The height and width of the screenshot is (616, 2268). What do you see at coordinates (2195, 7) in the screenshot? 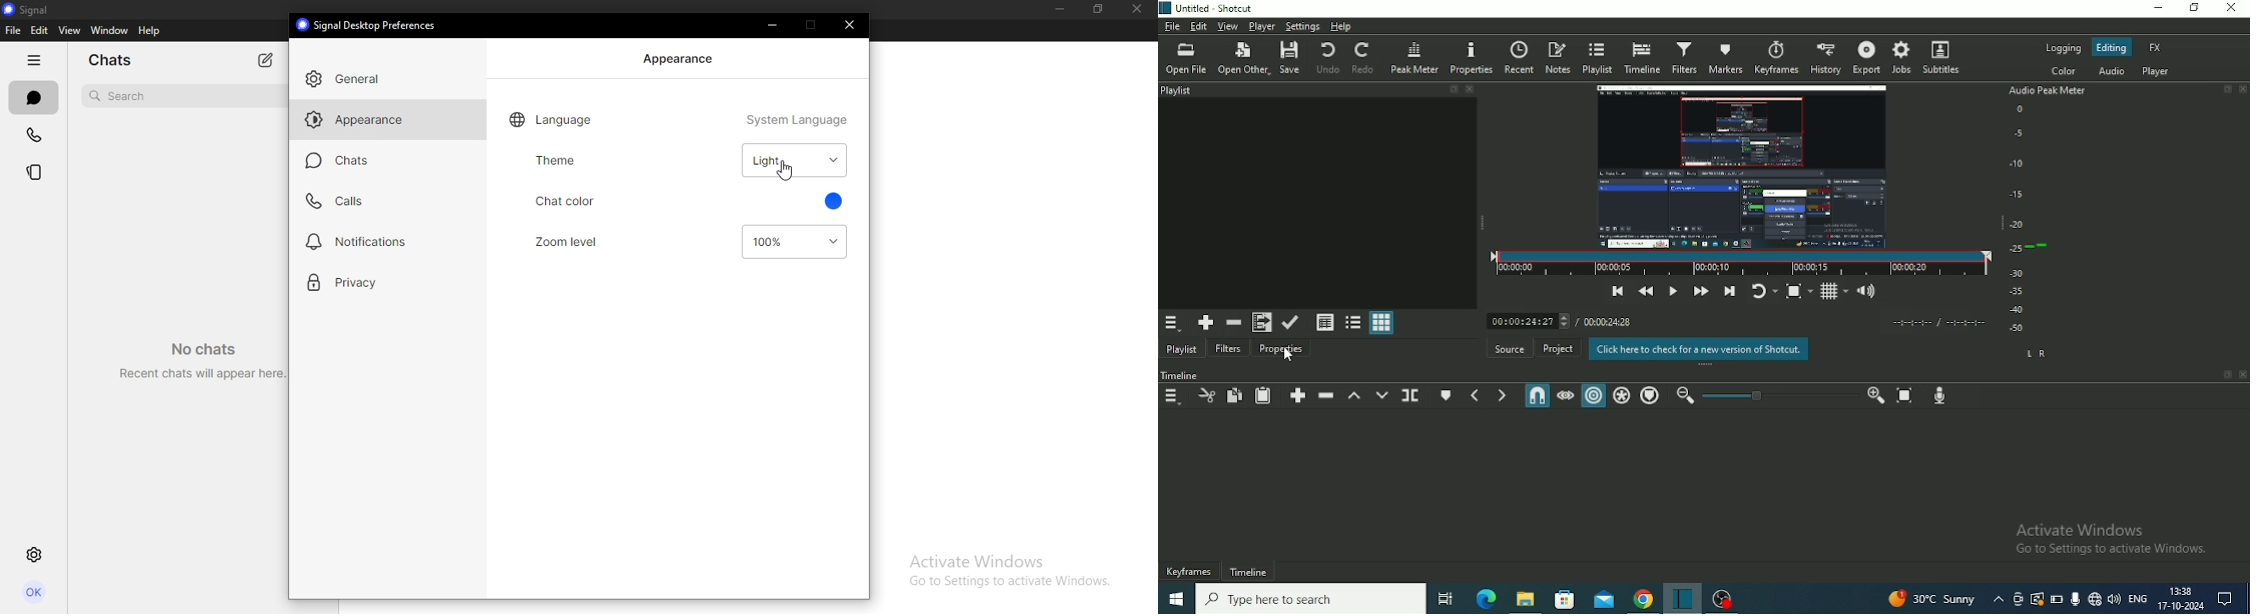
I see `Restore down` at bounding box center [2195, 7].